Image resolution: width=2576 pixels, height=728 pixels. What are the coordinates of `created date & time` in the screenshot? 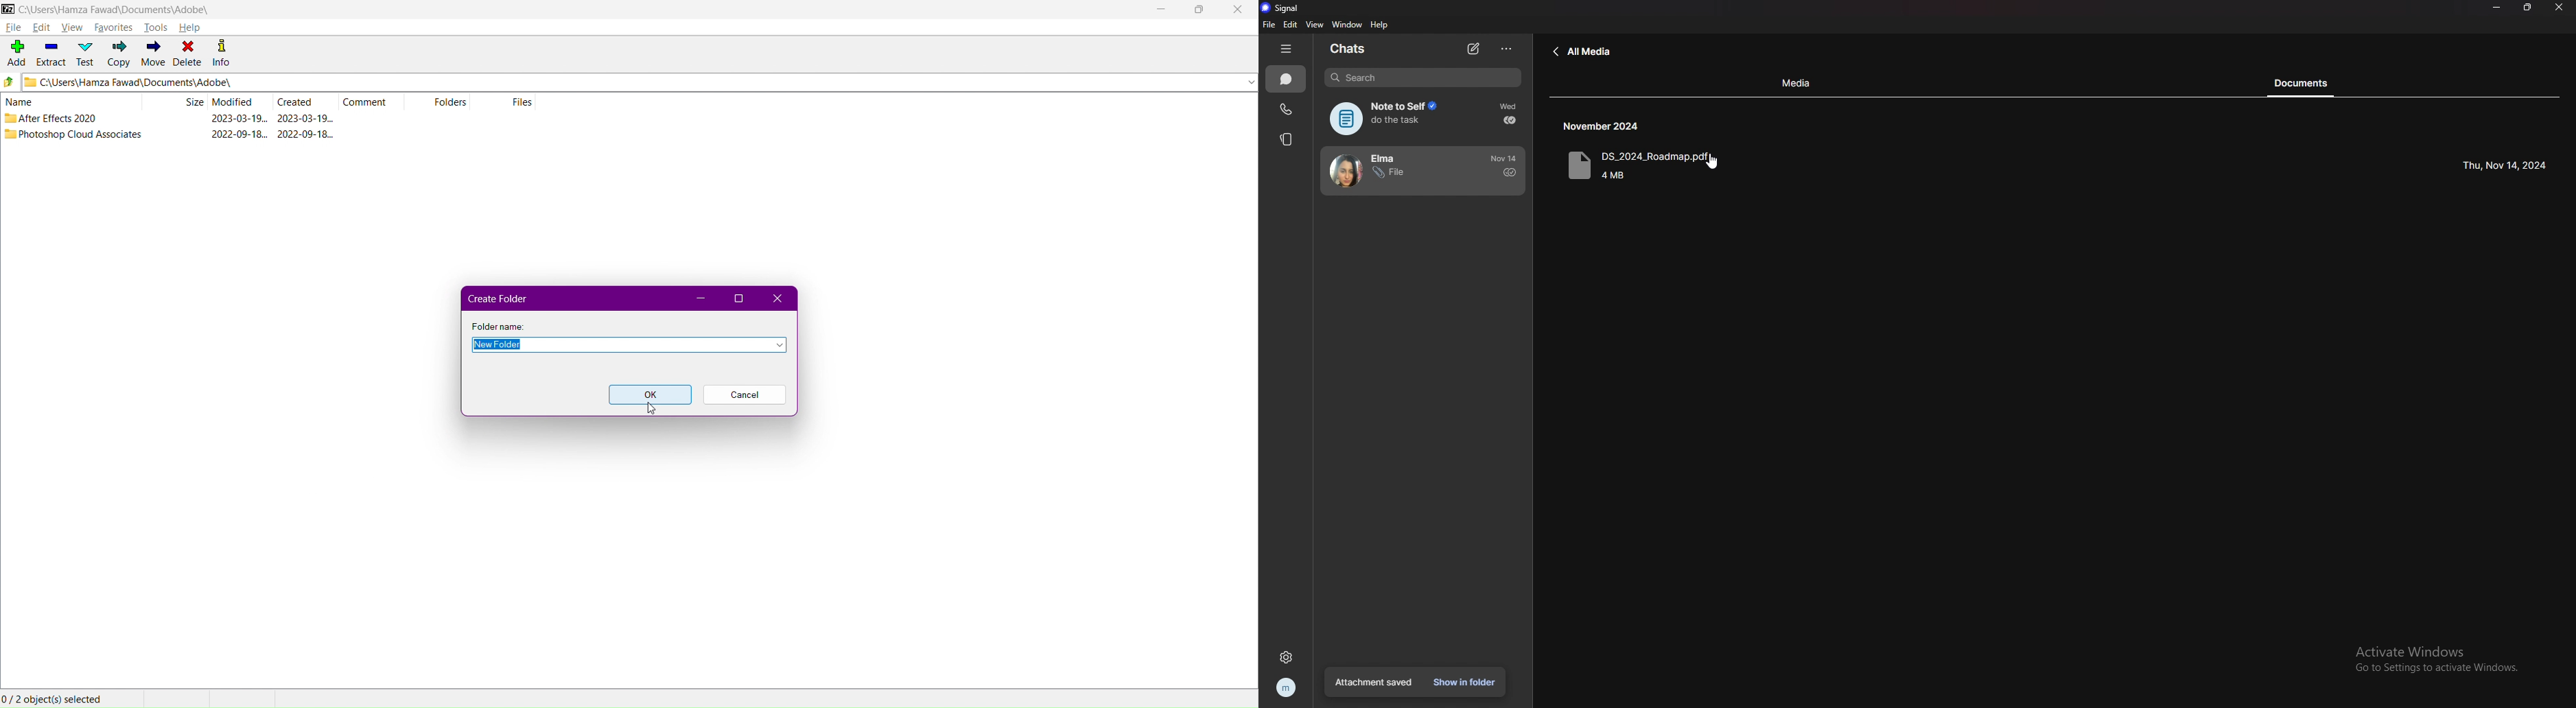 It's located at (306, 134).